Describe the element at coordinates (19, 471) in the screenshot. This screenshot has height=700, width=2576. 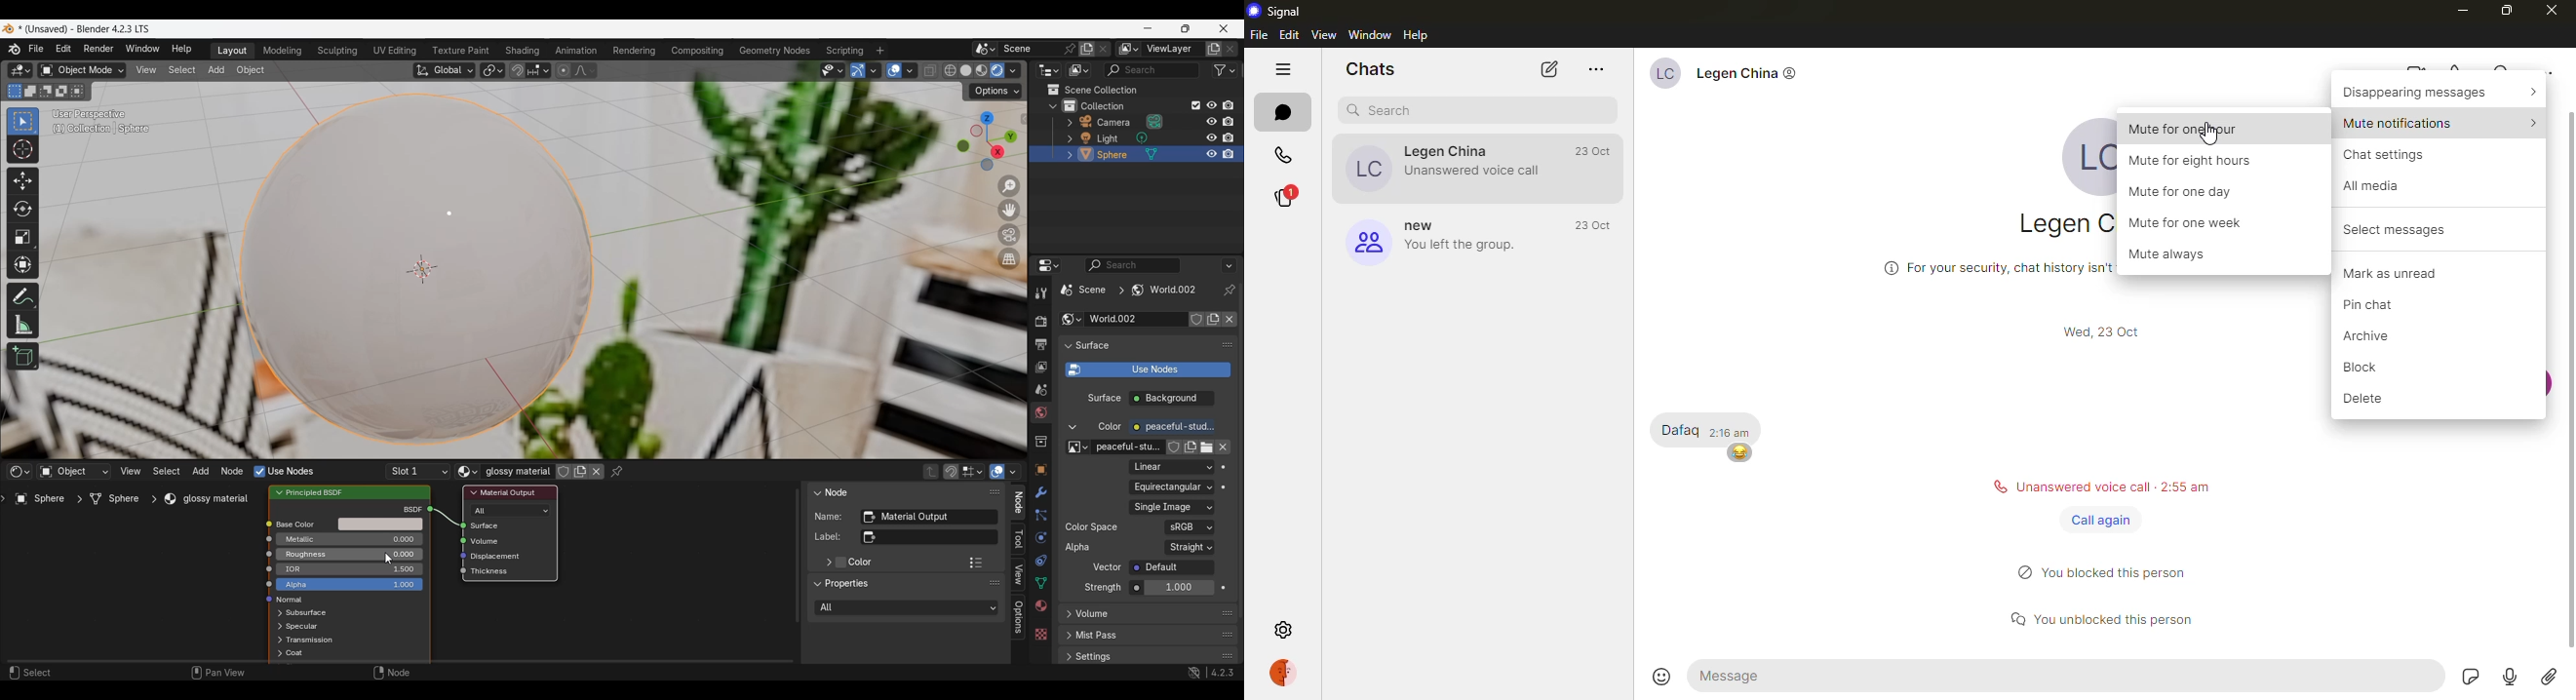
I see `Editor type` at that location.